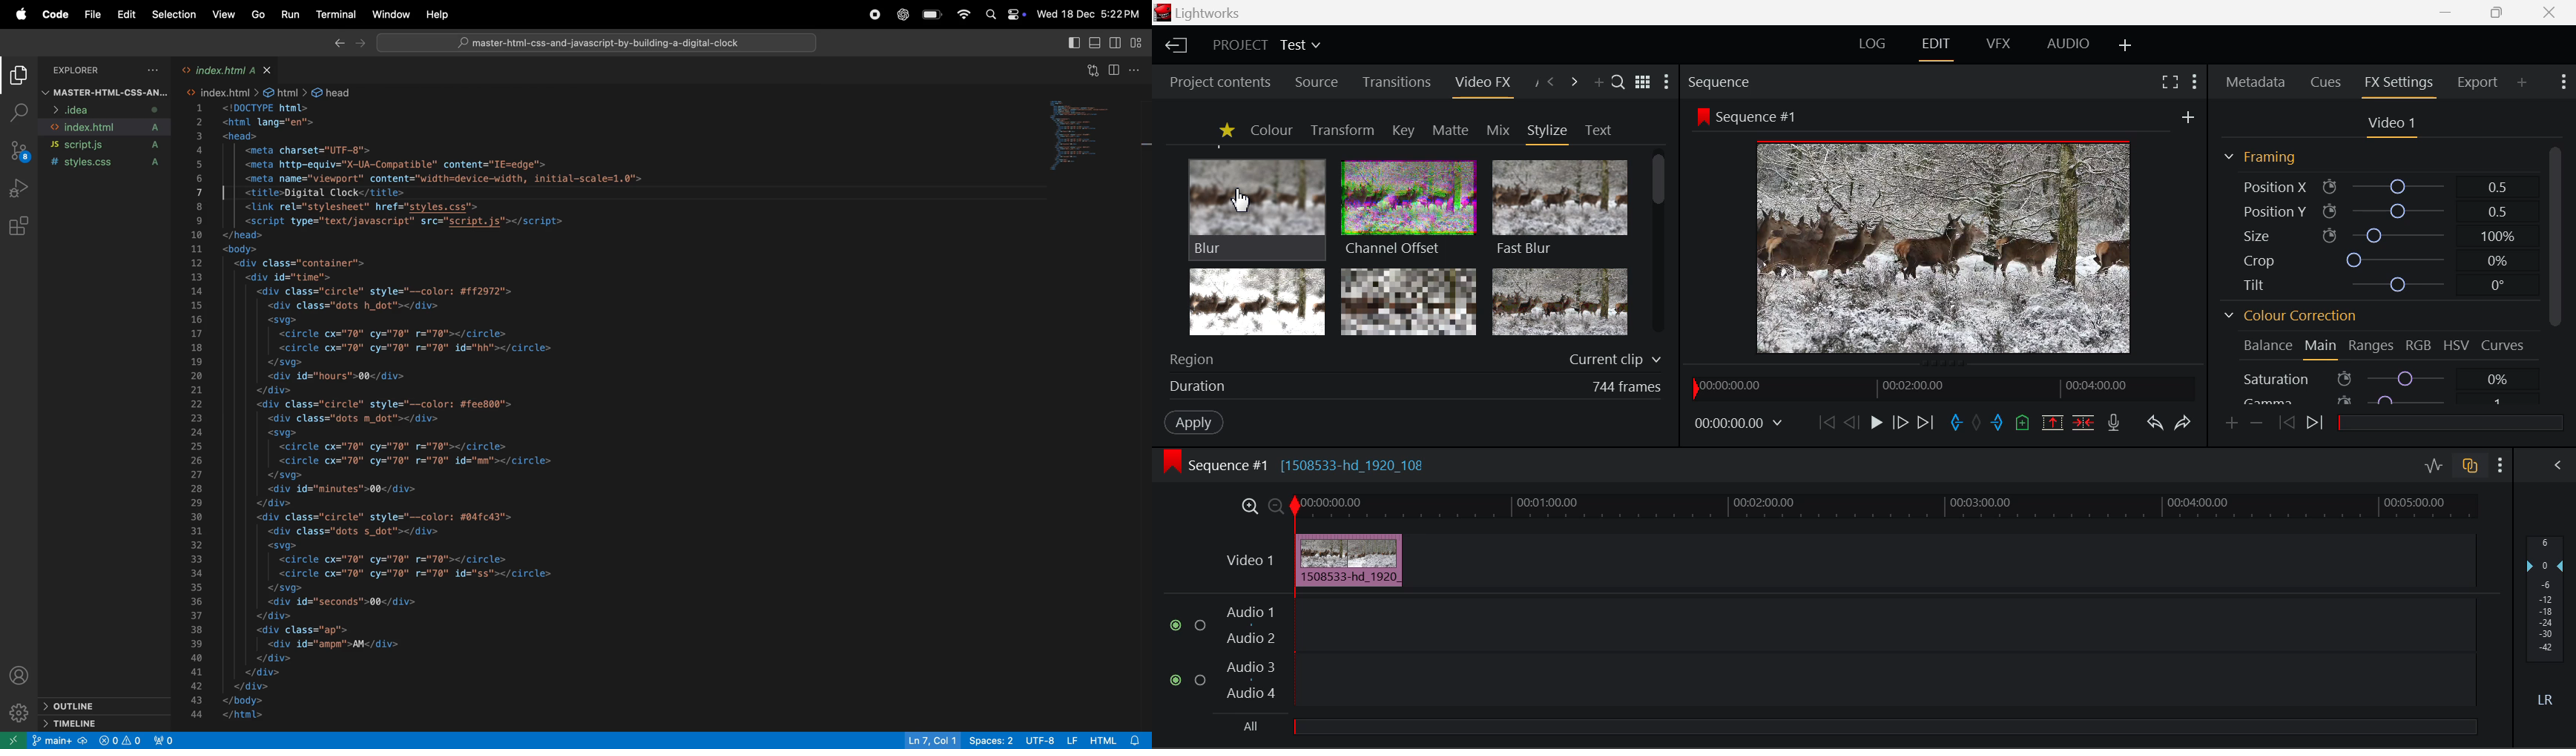 This screenshot has height=756, width=2576. I want to click on Gamma, so click(2385, 399).